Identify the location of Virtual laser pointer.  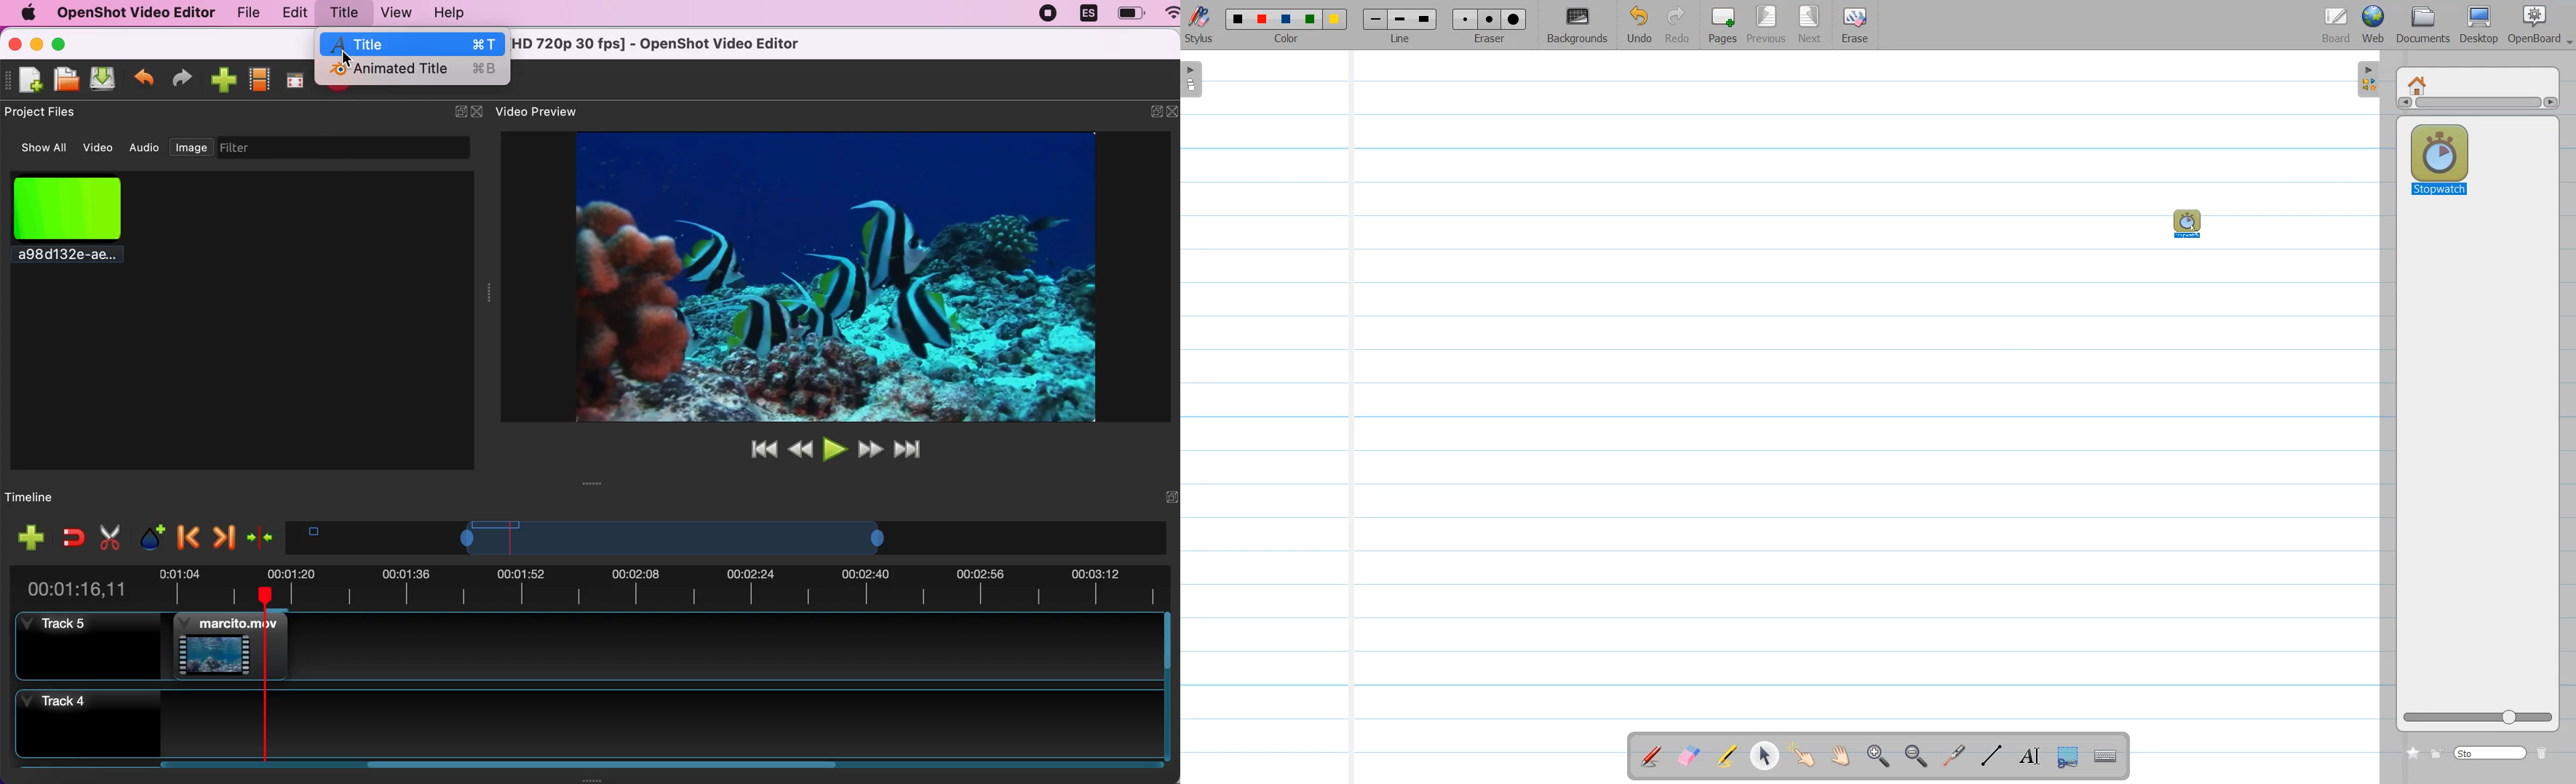
(1954, 756).